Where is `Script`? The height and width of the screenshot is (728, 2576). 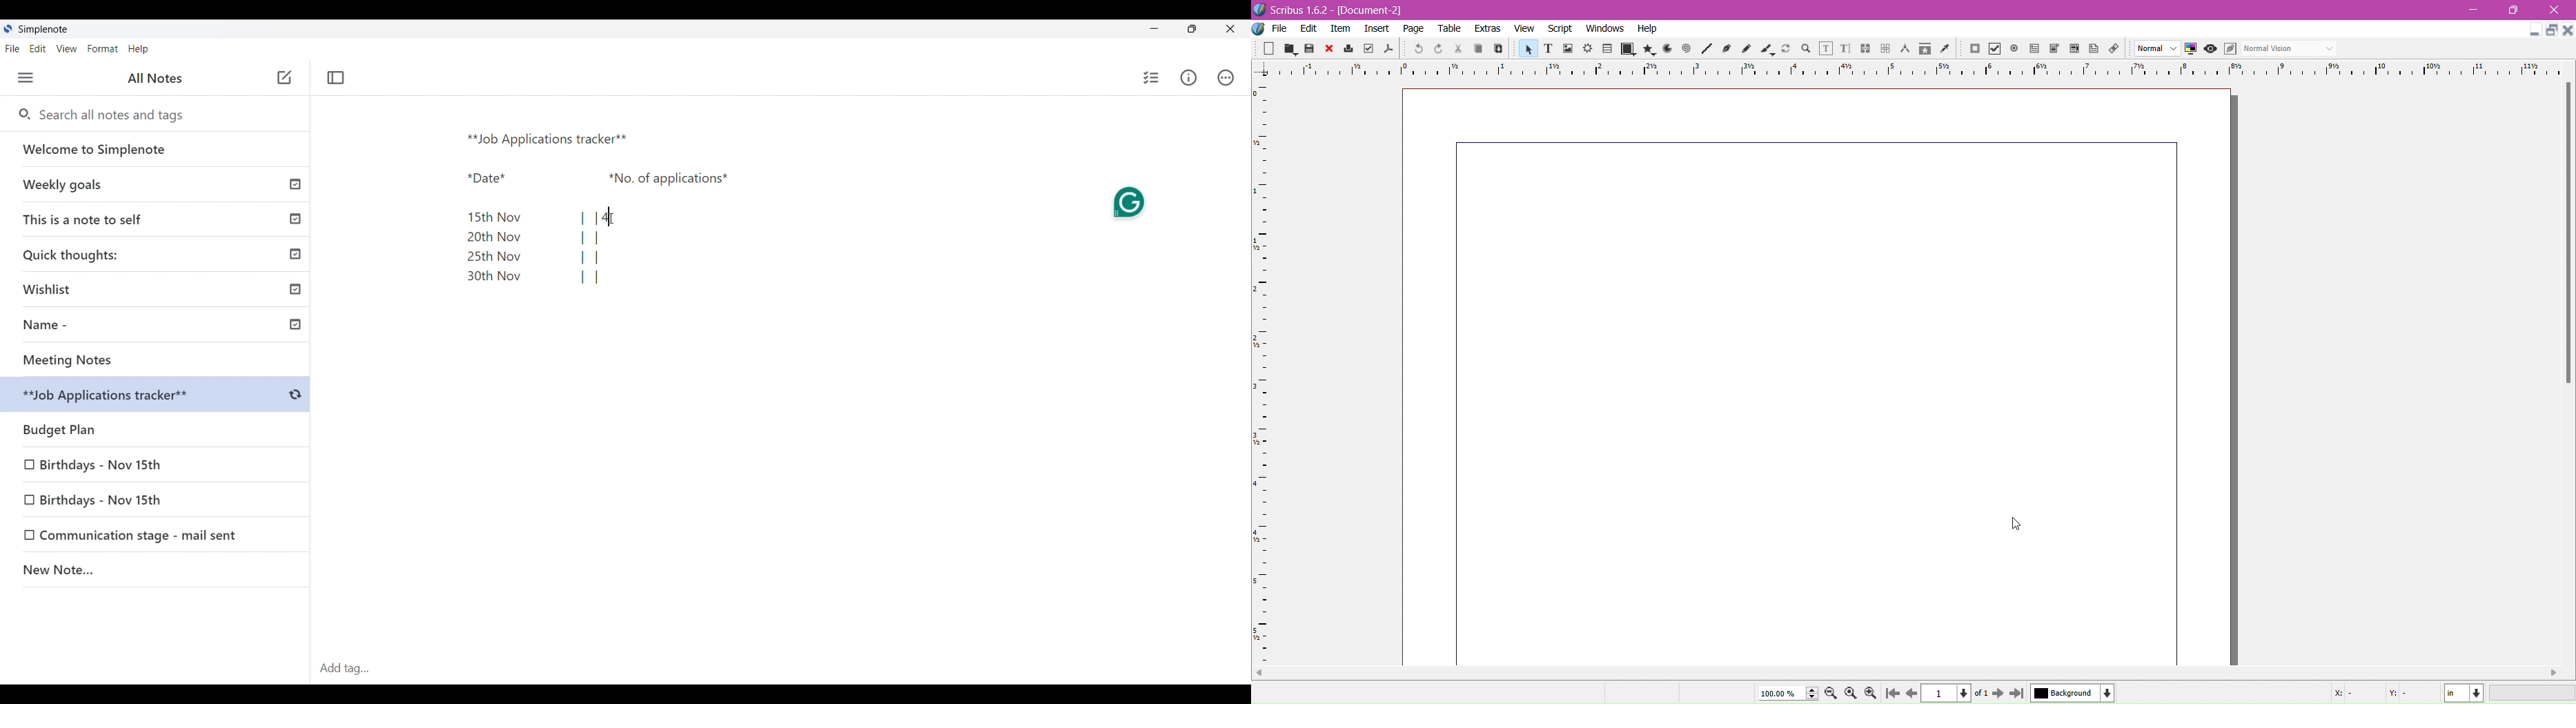 Script is located at coordinates (1558, 29).